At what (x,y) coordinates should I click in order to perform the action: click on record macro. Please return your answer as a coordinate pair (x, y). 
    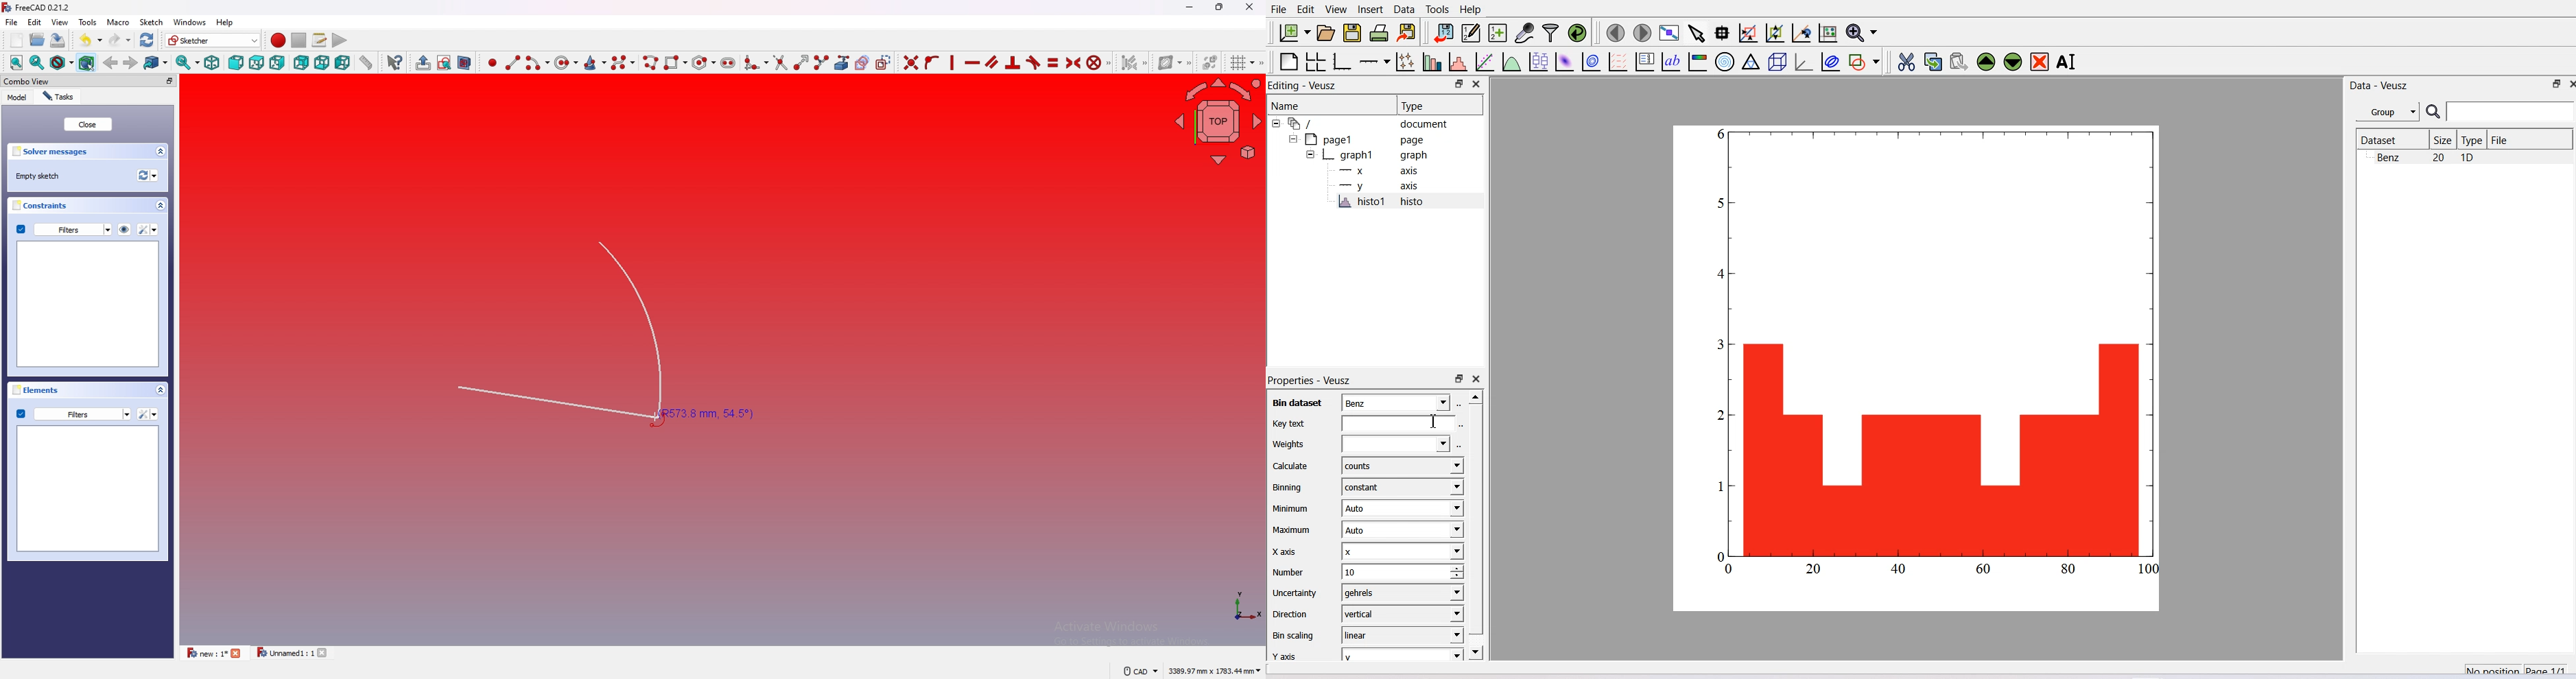
    Looking at the image, I should click on (278, 41).